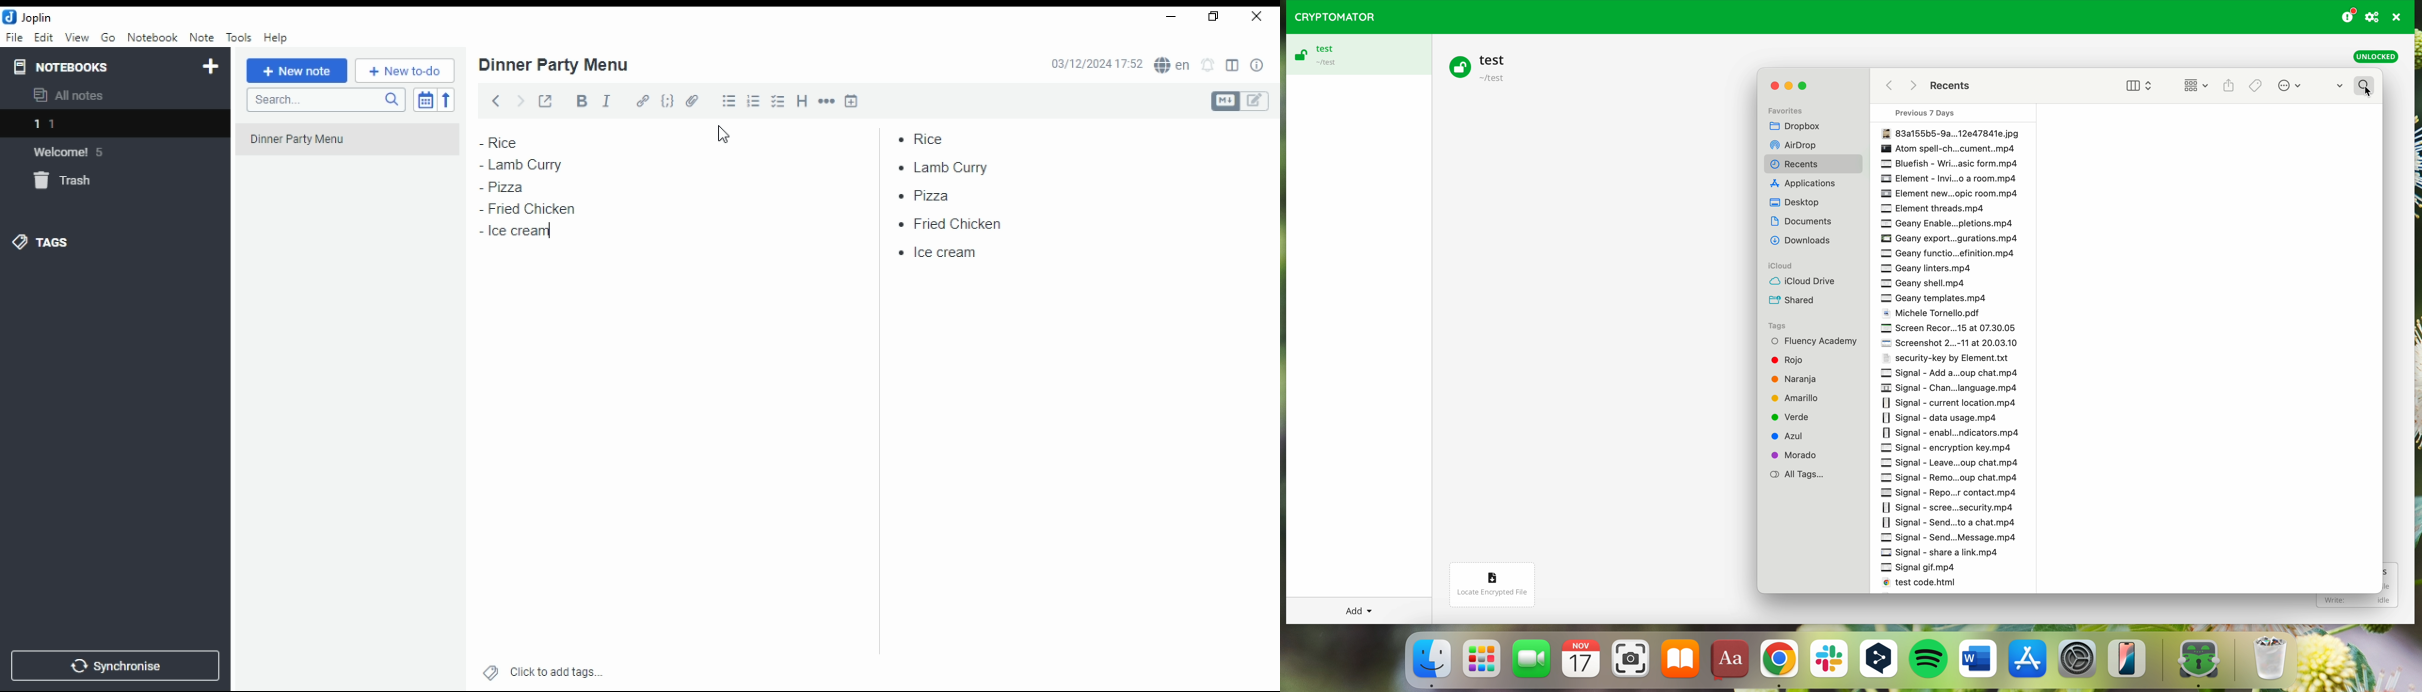 The height and width of the screenshot is (700, 2436). Describe the element at coordinates (296, 71) in the screenshot. I see `new note` at that location.